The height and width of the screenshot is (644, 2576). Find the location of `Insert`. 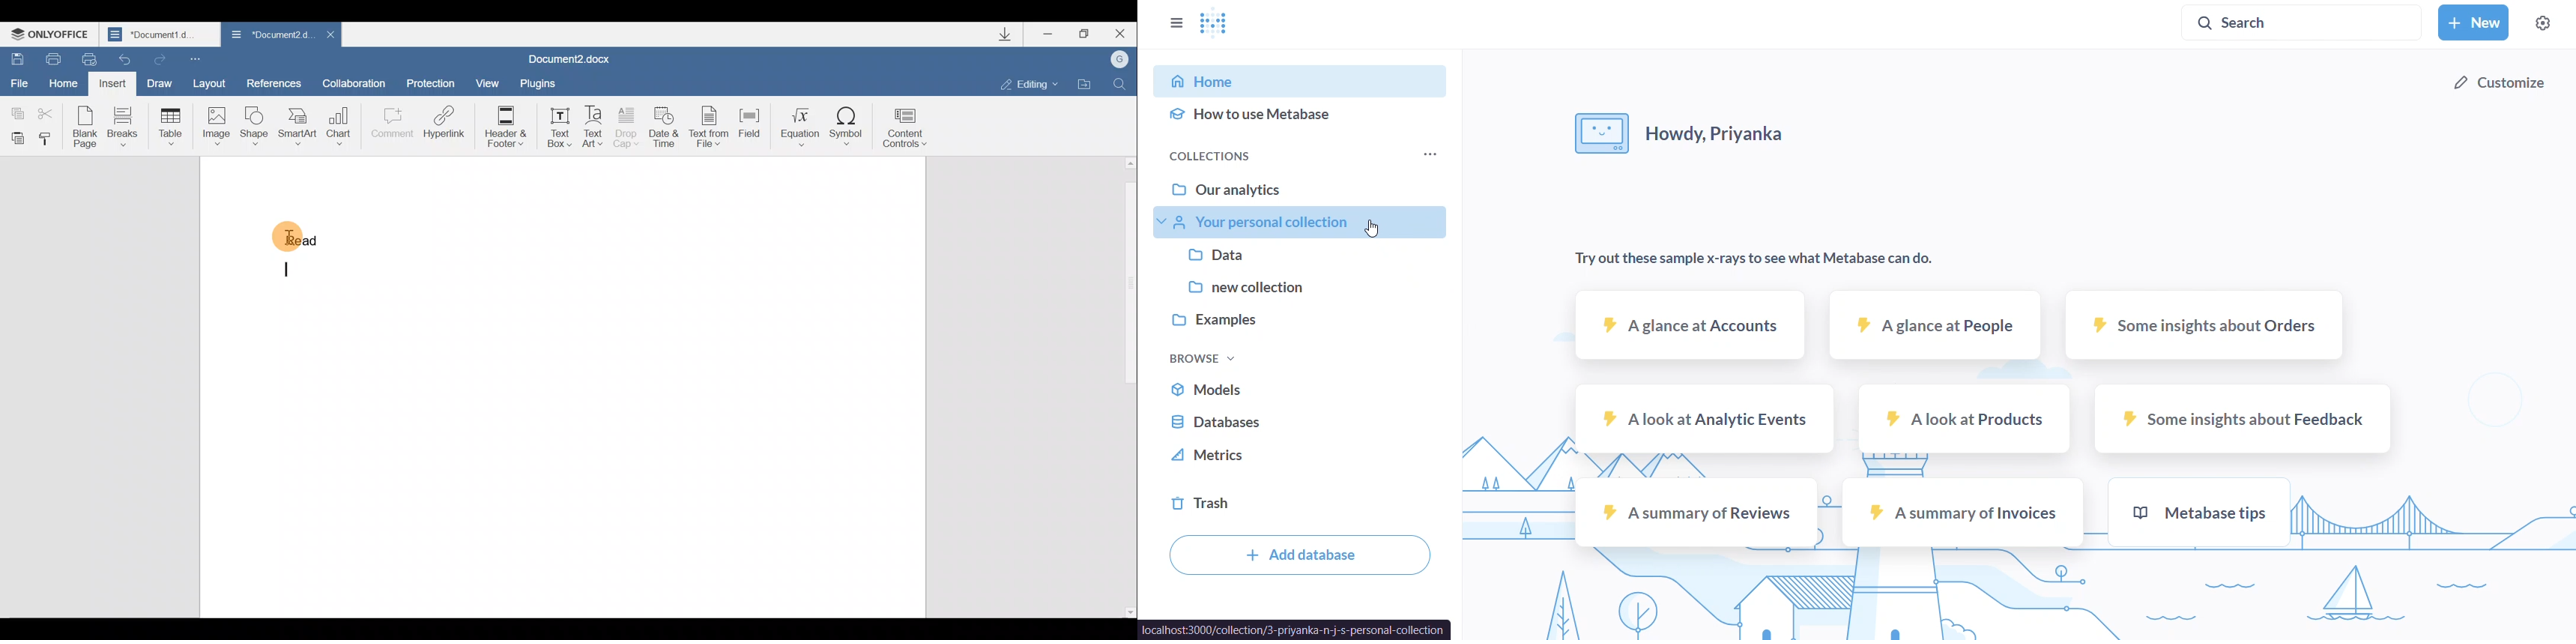

Insert is located at coordinates (111, 83).